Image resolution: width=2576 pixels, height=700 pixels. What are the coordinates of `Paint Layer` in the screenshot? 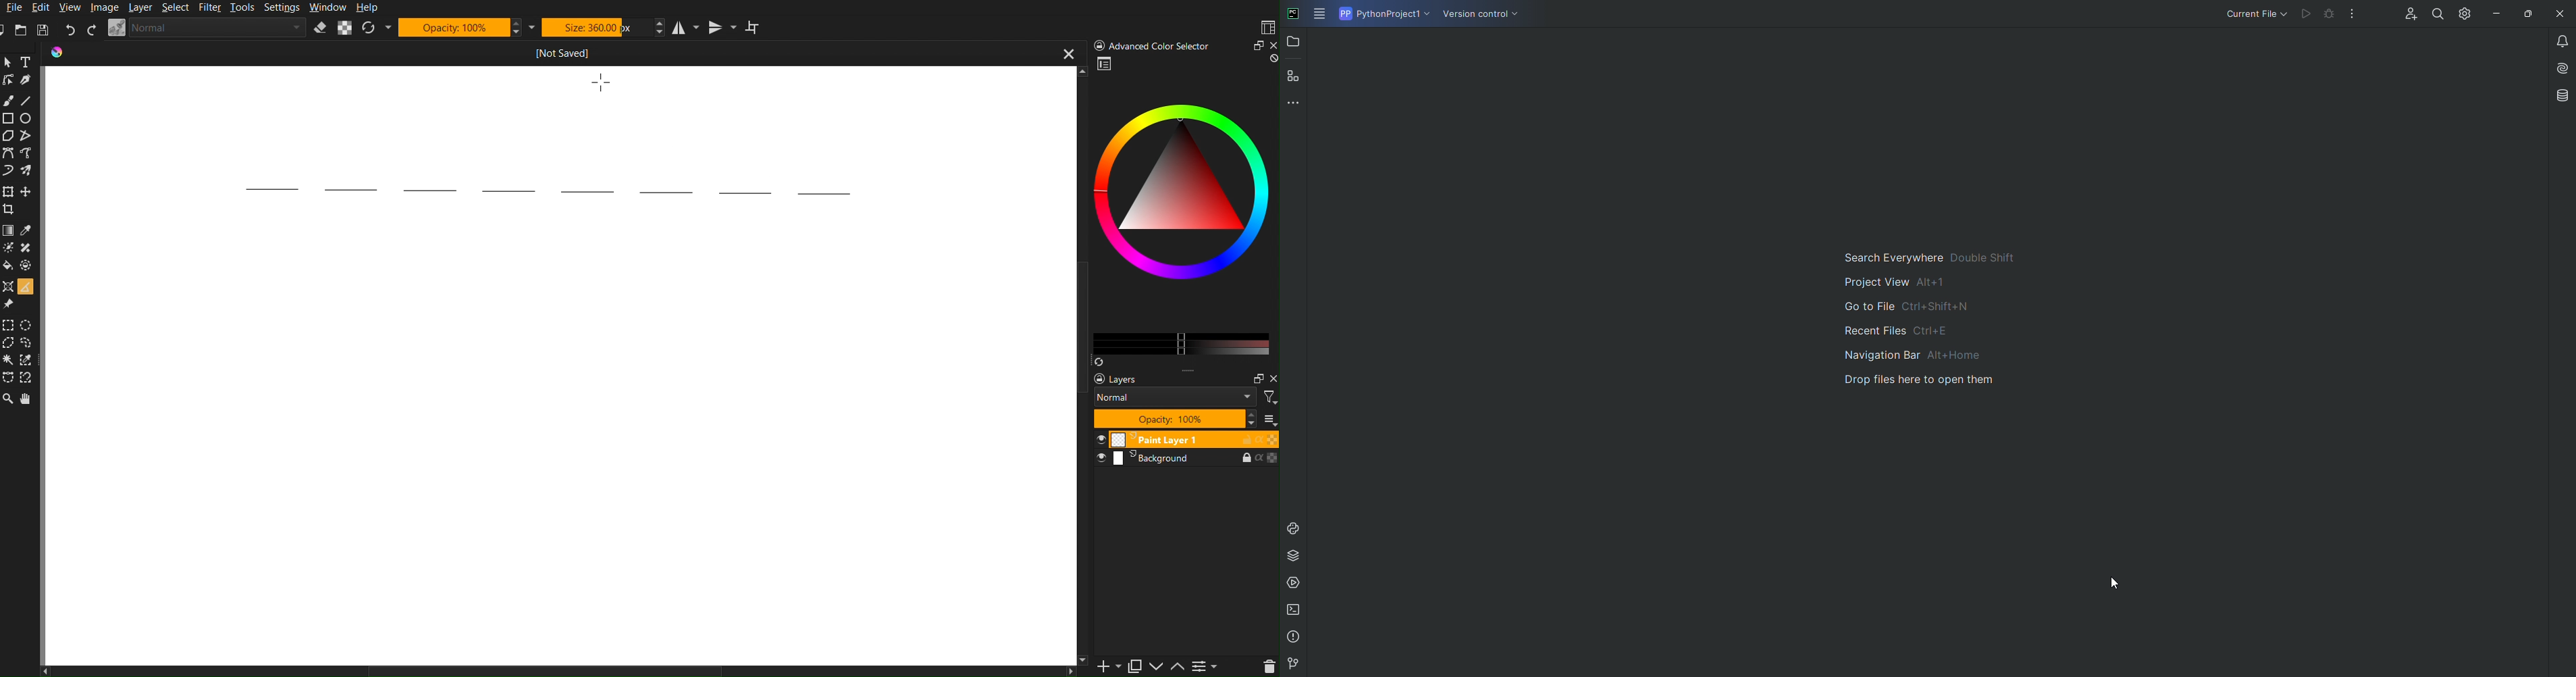 It's located at (1186, 440).